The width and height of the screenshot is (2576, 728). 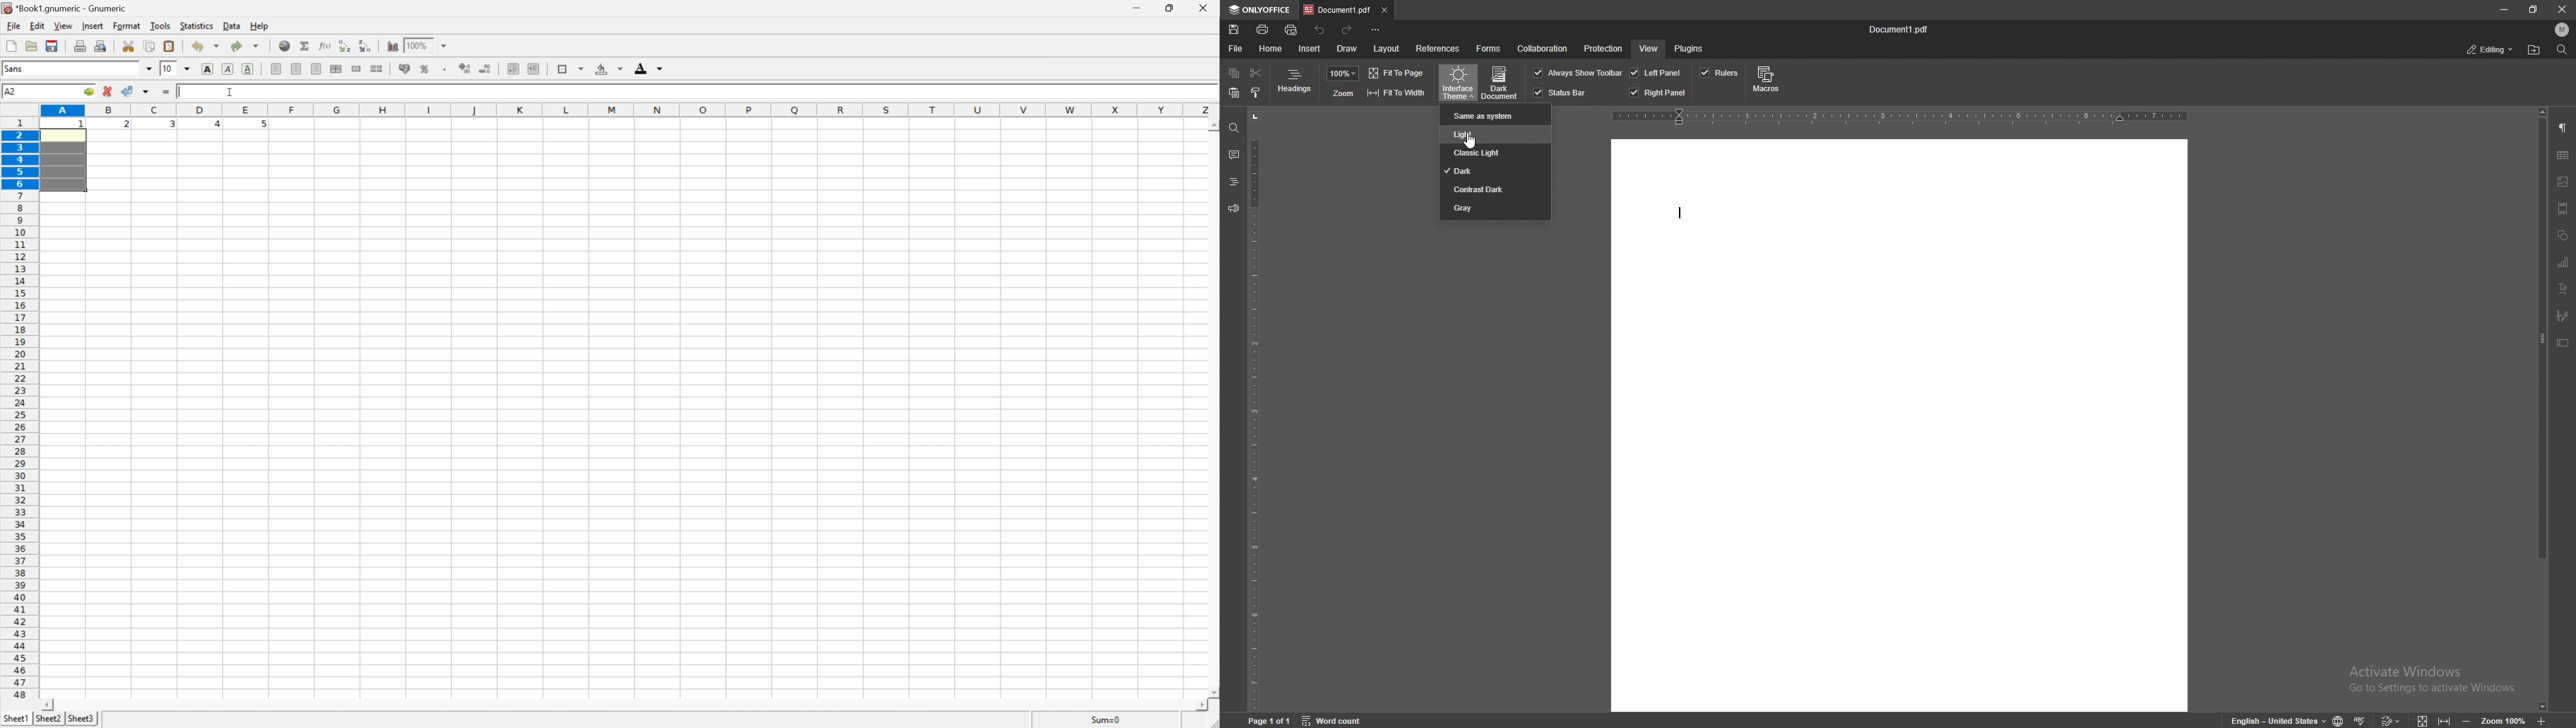 I want to click on restore down, so click(x=1173, y=7).